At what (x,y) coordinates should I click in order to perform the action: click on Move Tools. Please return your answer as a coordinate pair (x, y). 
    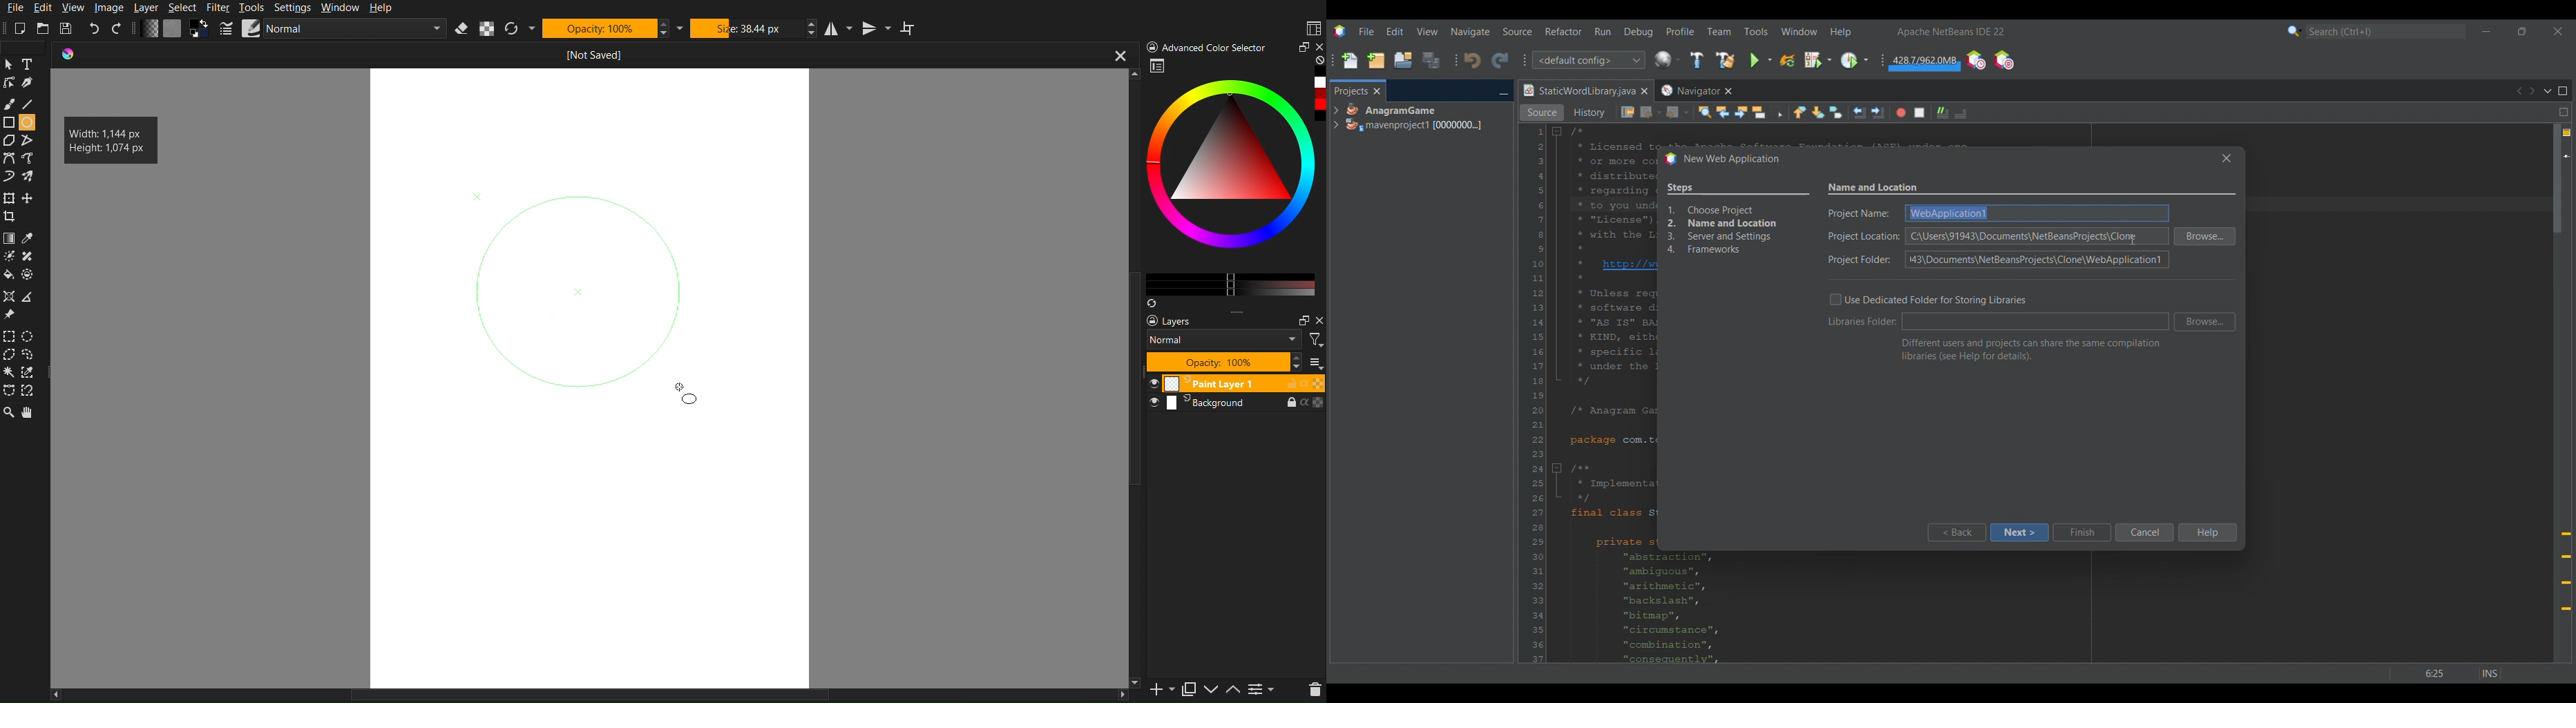
    Looking at the image, I should click on (8, 198).